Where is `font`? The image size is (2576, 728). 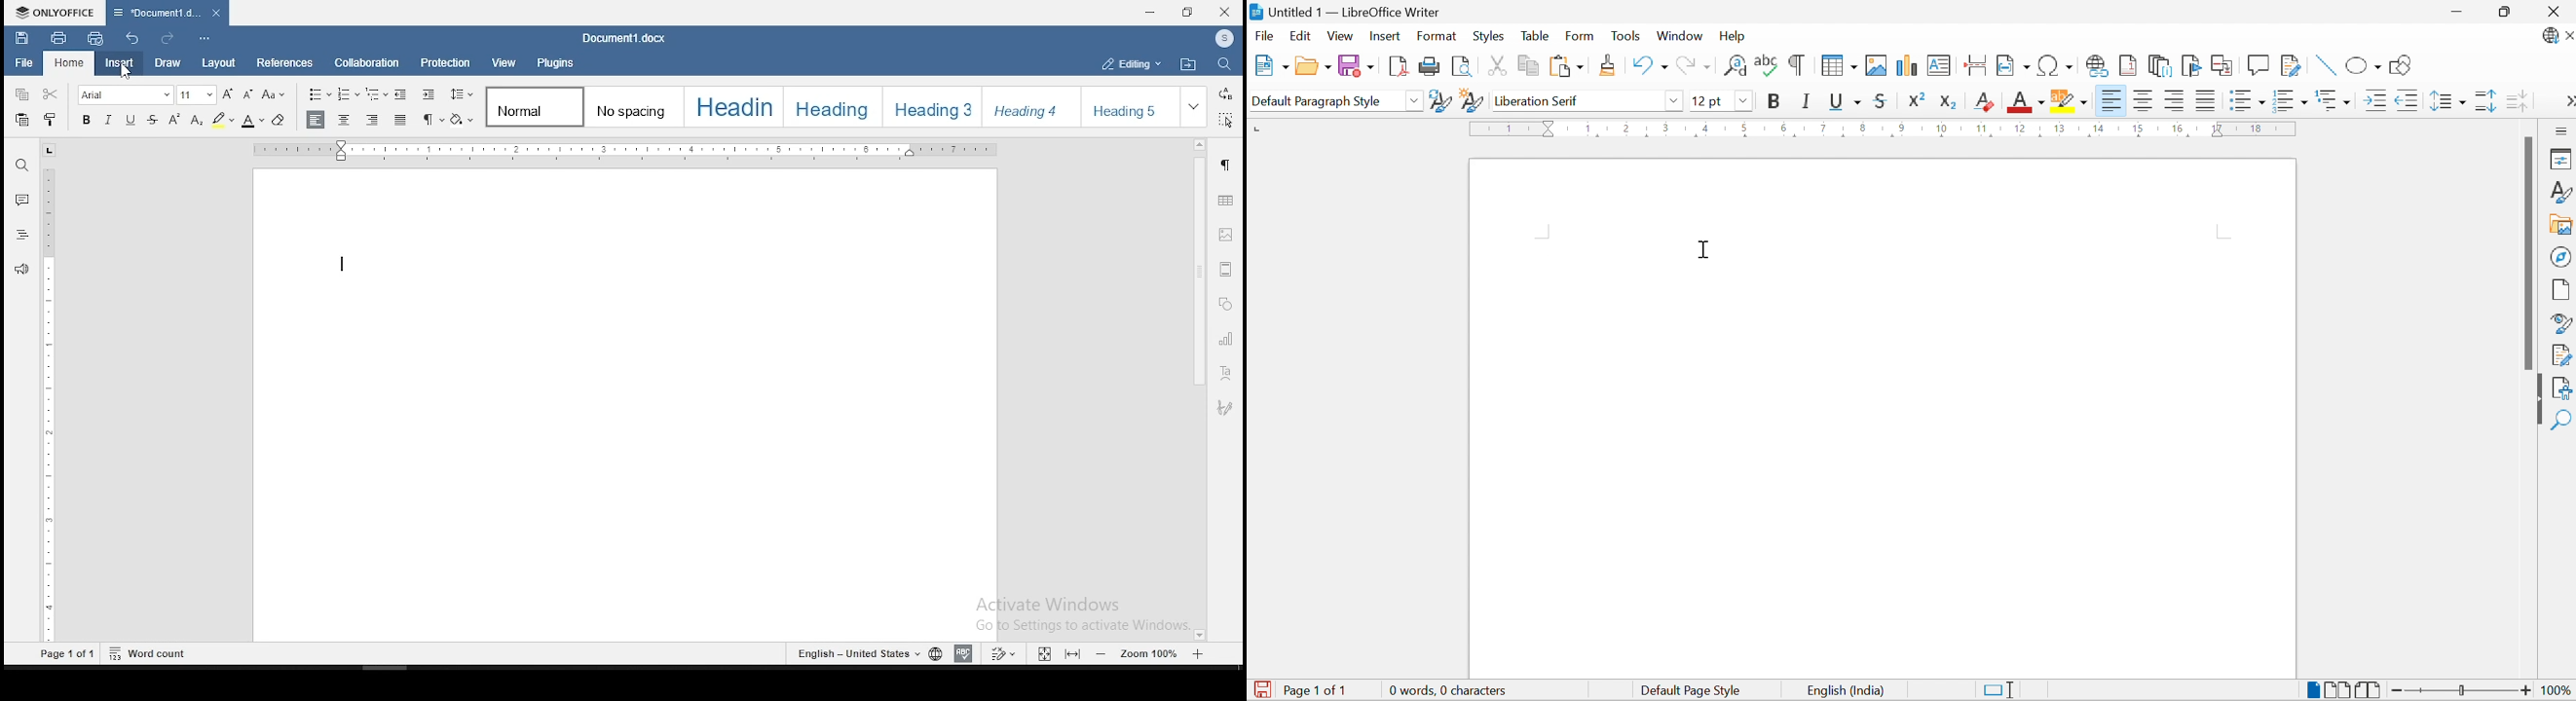
font is located at coordinates (128, 95).